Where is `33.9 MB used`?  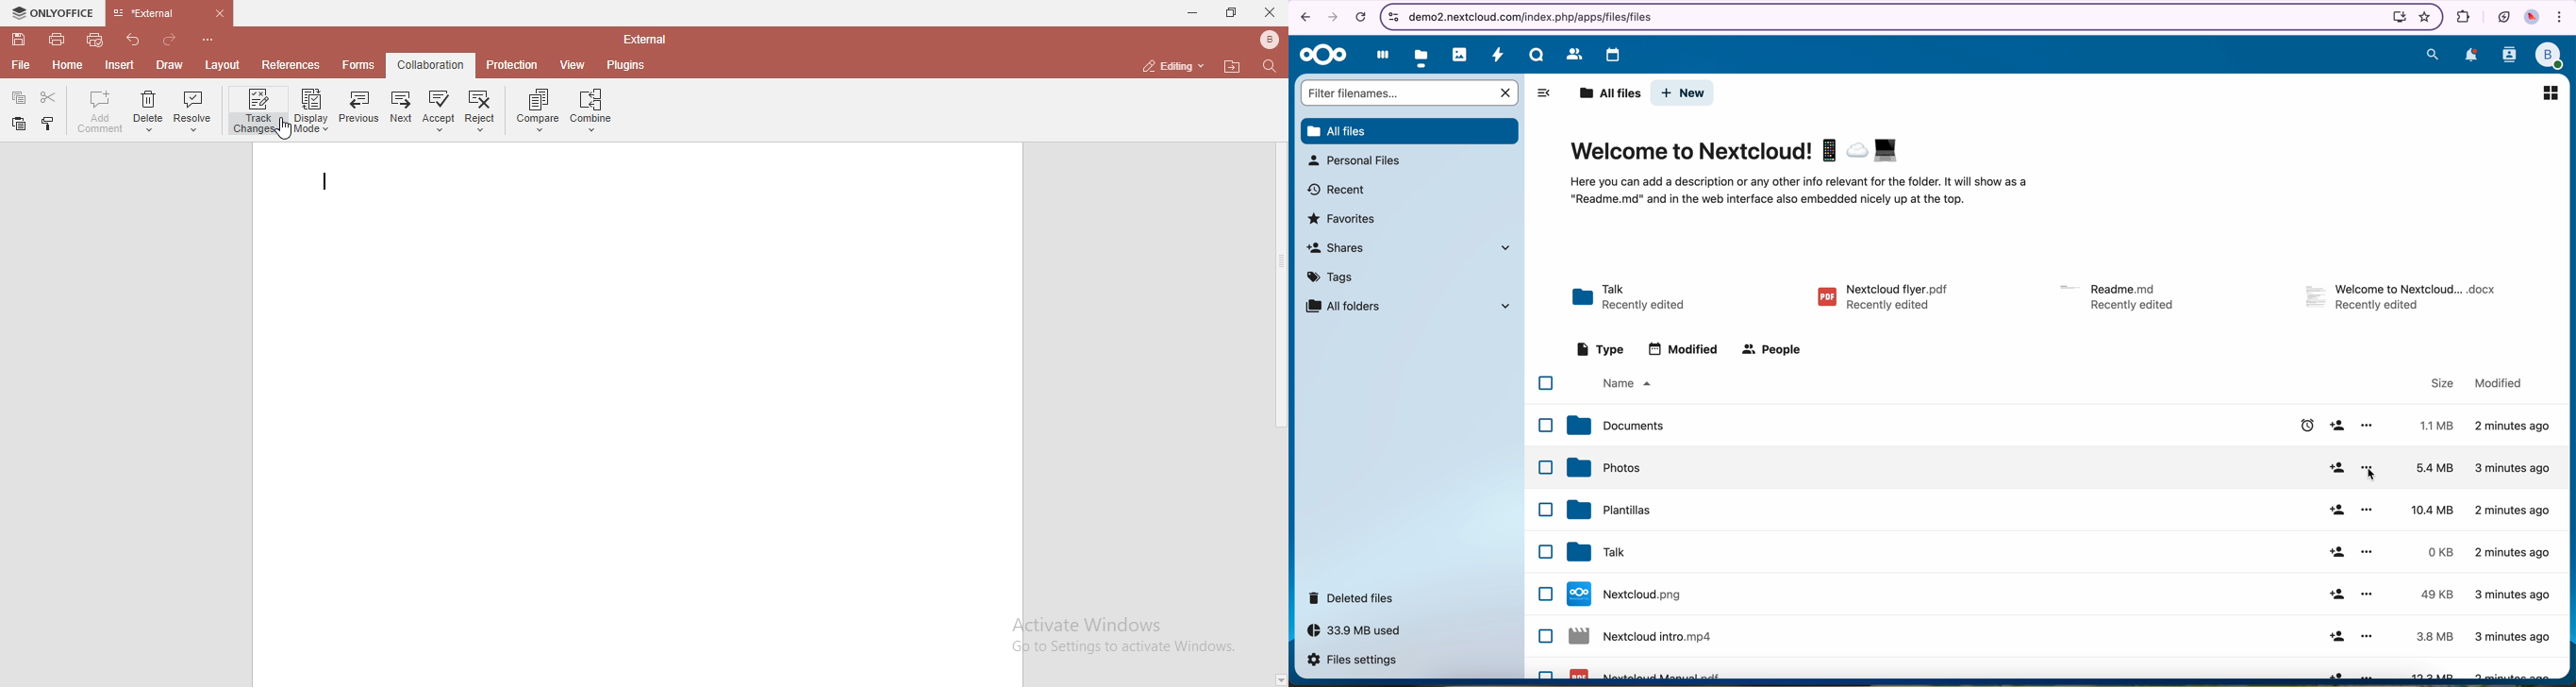
33.9 MB used is located at coordinates (1354, 631).